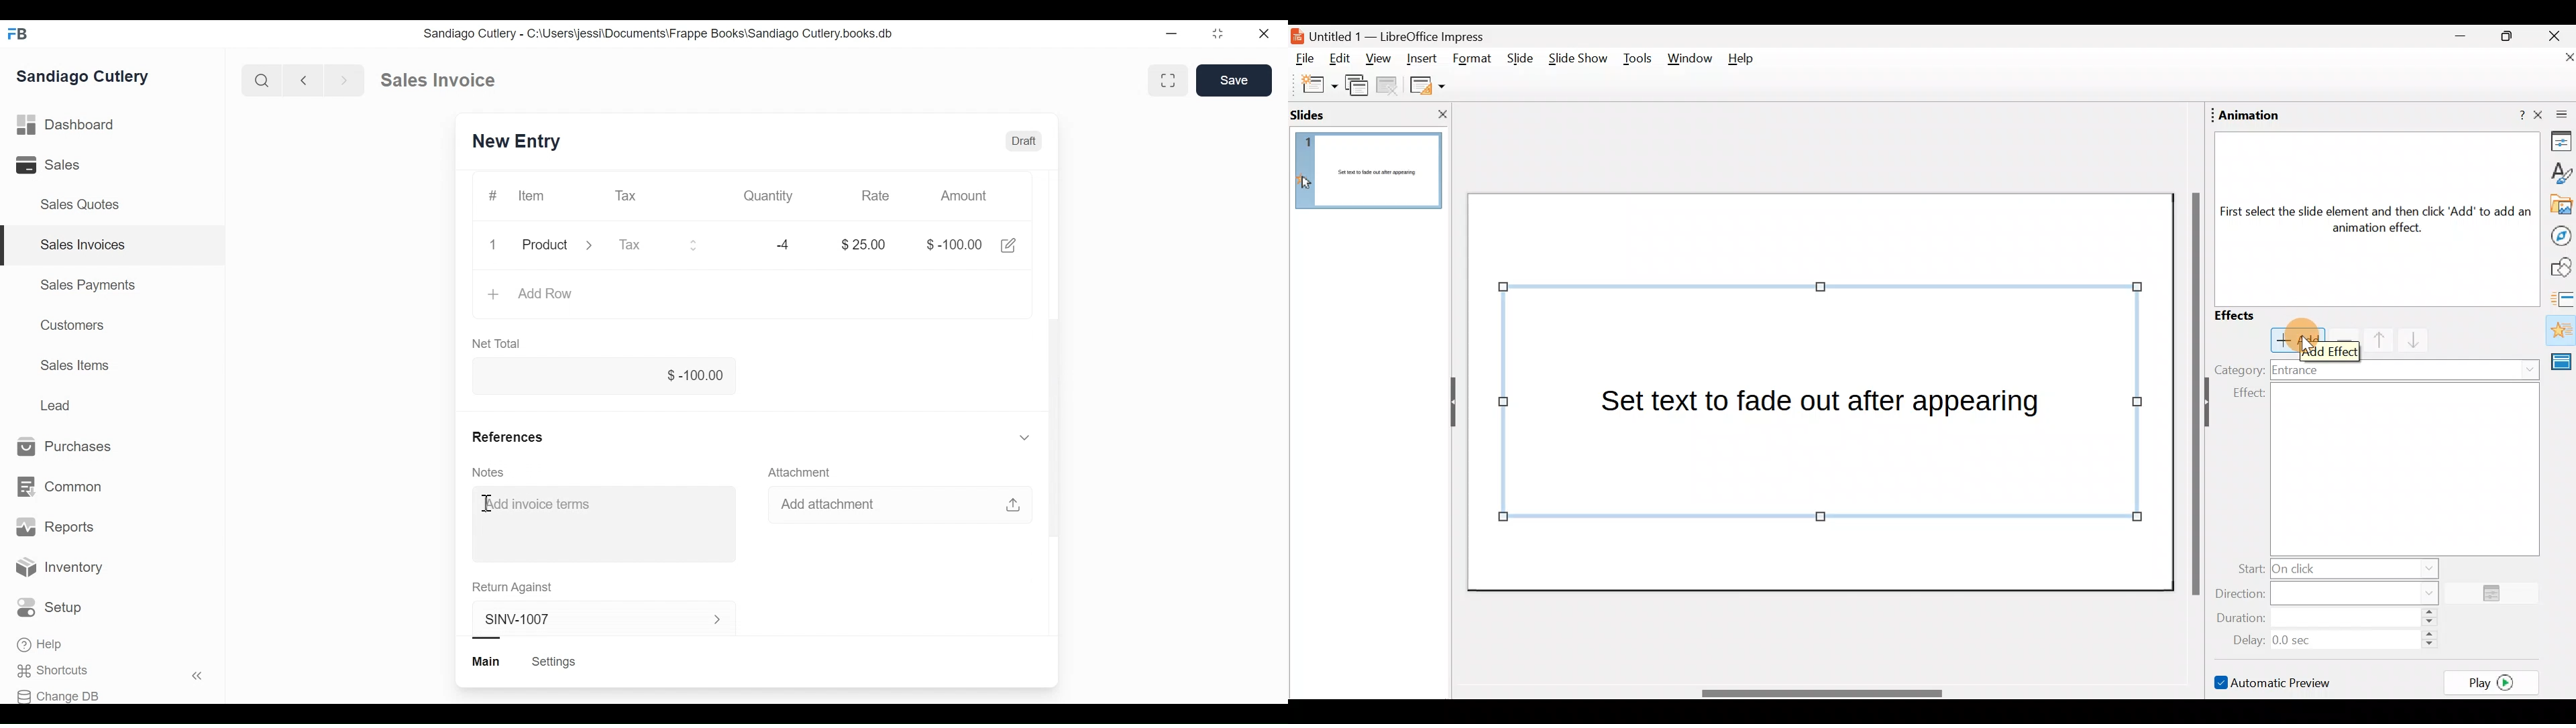  What do you see at coordinates (2335, 592) in the screenshot?
I see `Direction` at bounding box center [2335, 592].